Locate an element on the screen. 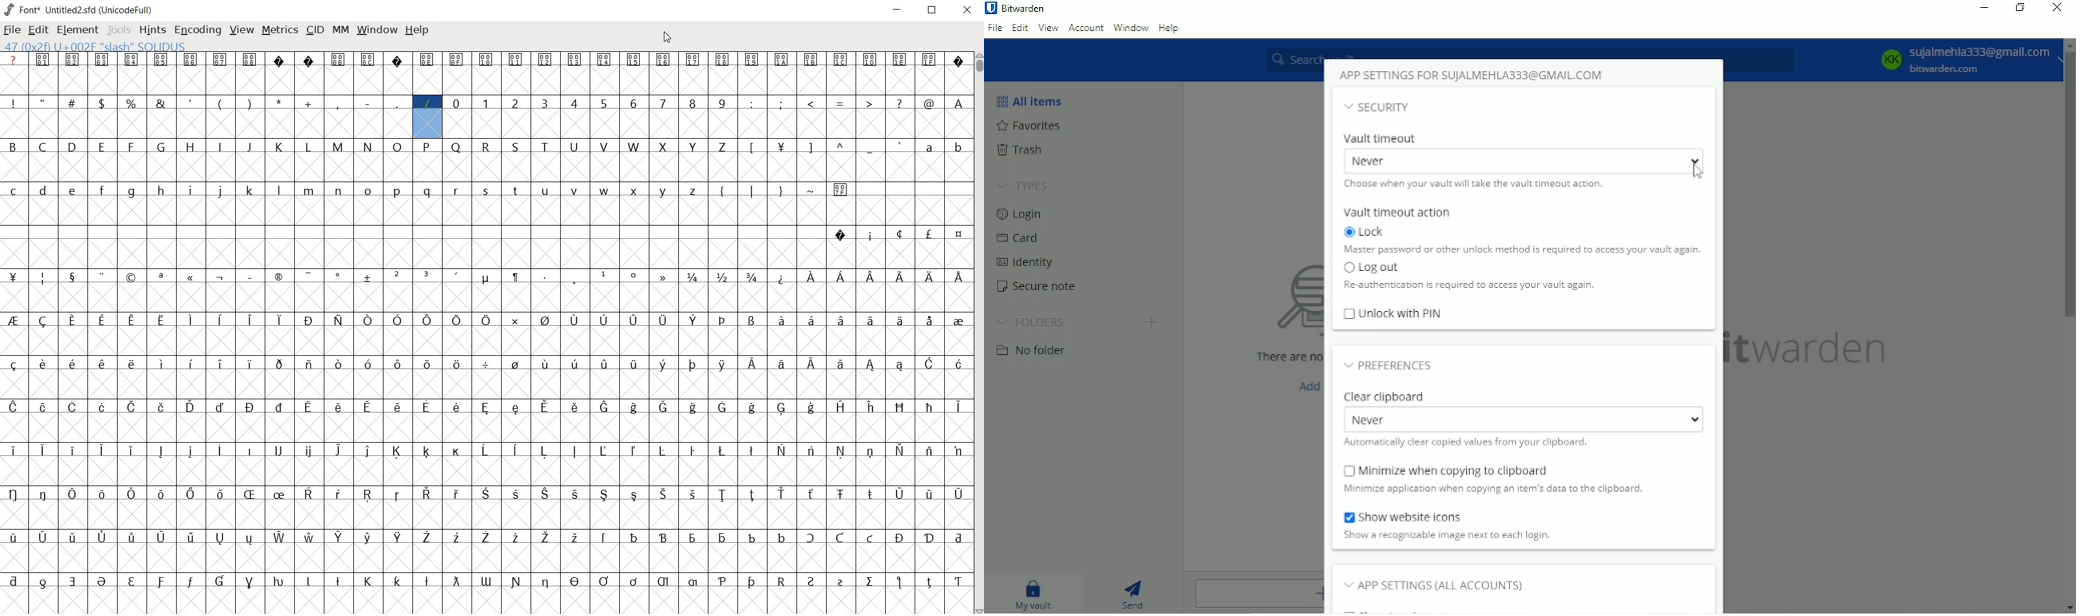 This screenshot has width=2100, height=616. glyph is located at coordinates (663, 581).